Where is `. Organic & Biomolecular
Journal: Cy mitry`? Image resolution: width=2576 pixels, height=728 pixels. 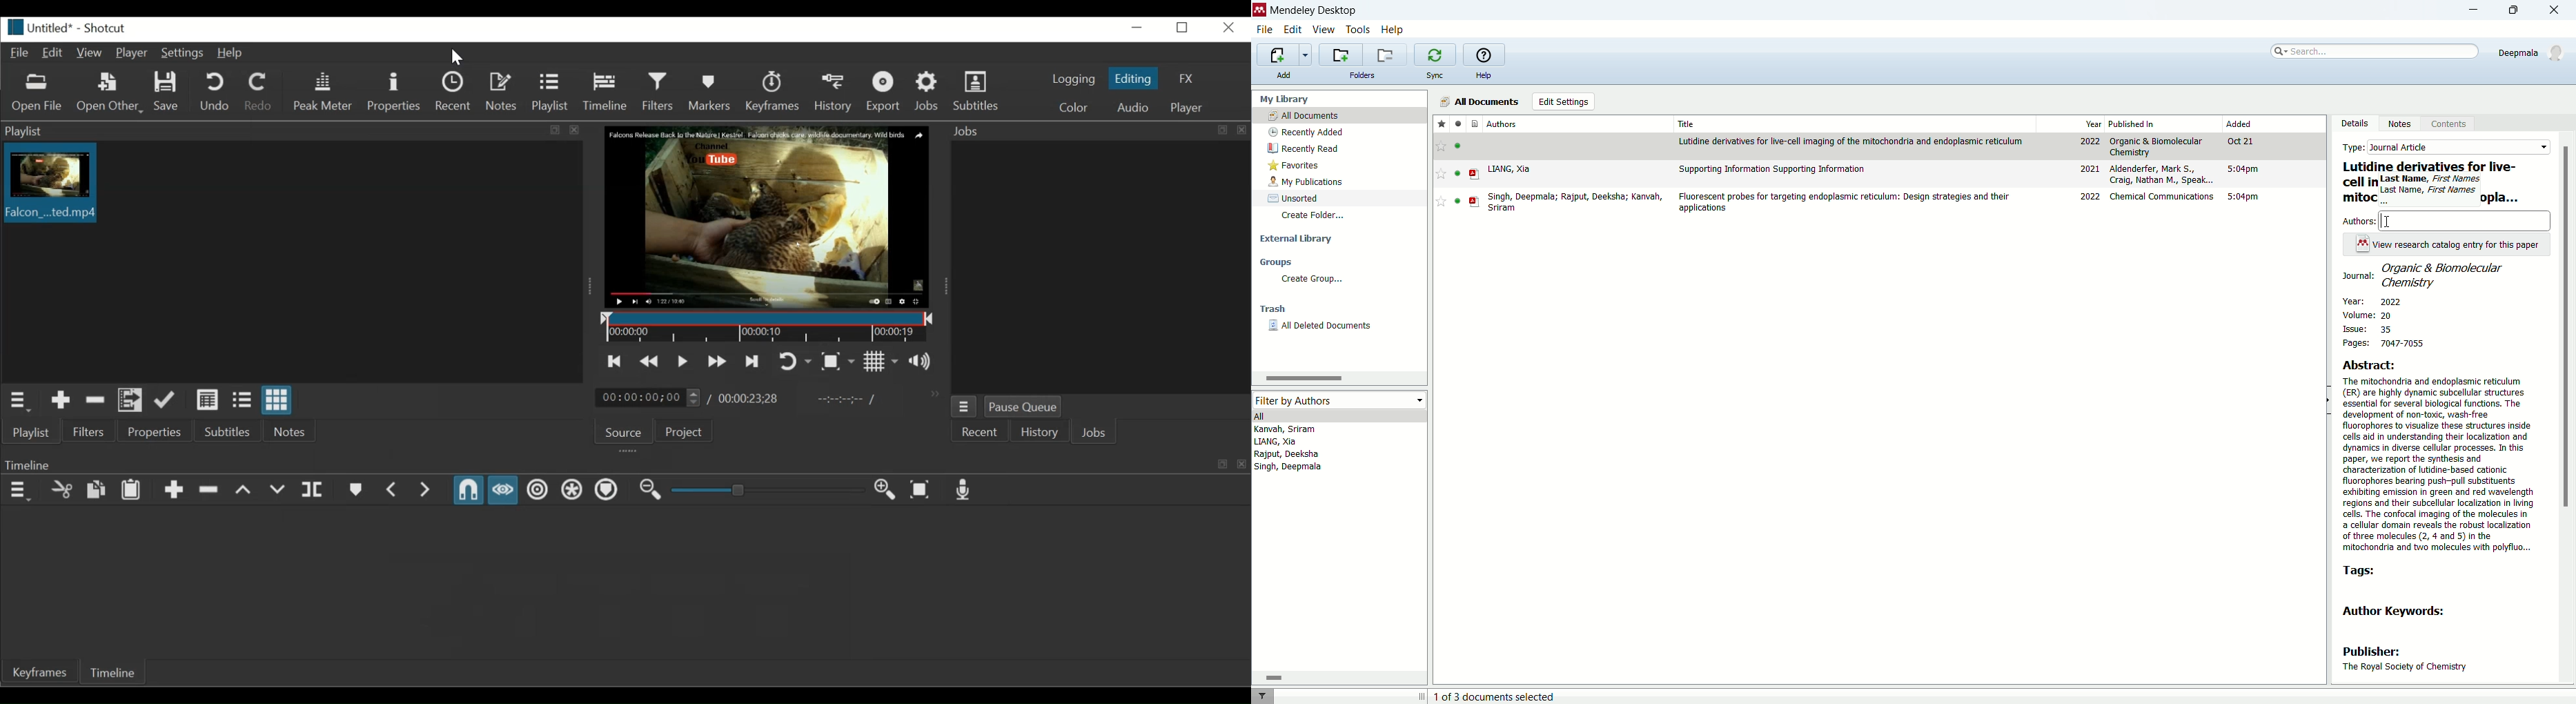 . Organic & Biomolecular
Journal: Cy mitry is located at coordinates (2425, 275).